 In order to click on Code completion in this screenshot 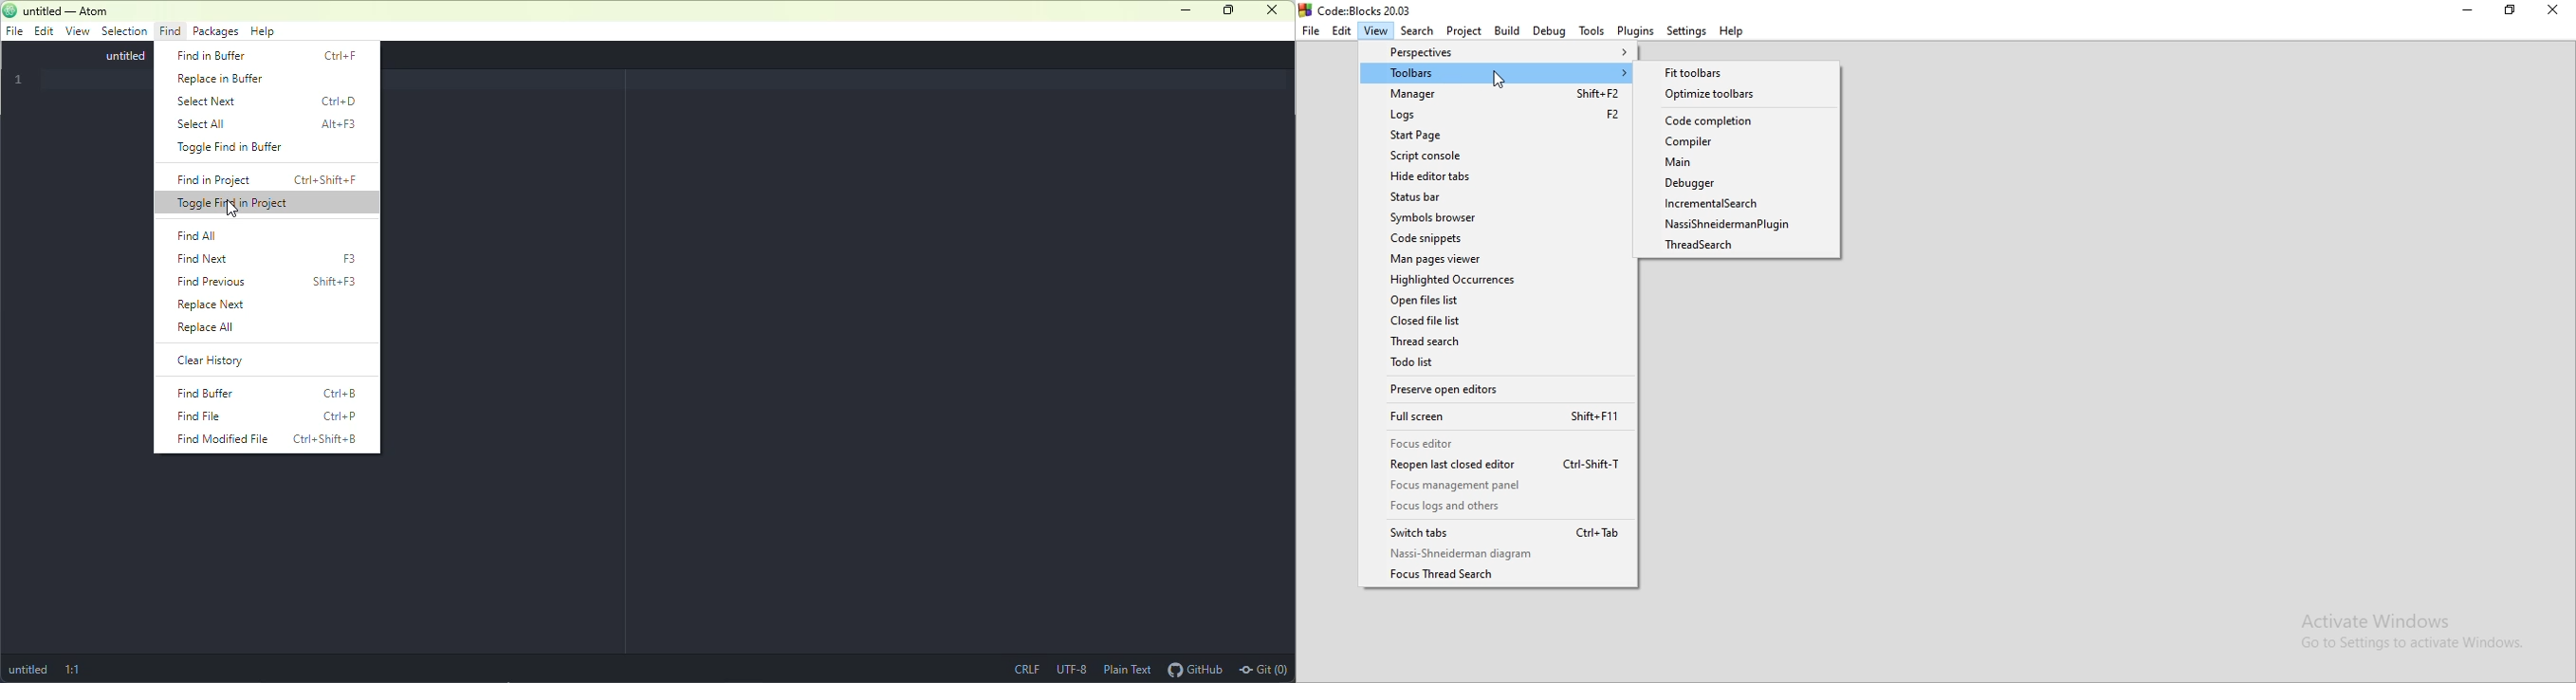, I will do `click(1738, 122)`.